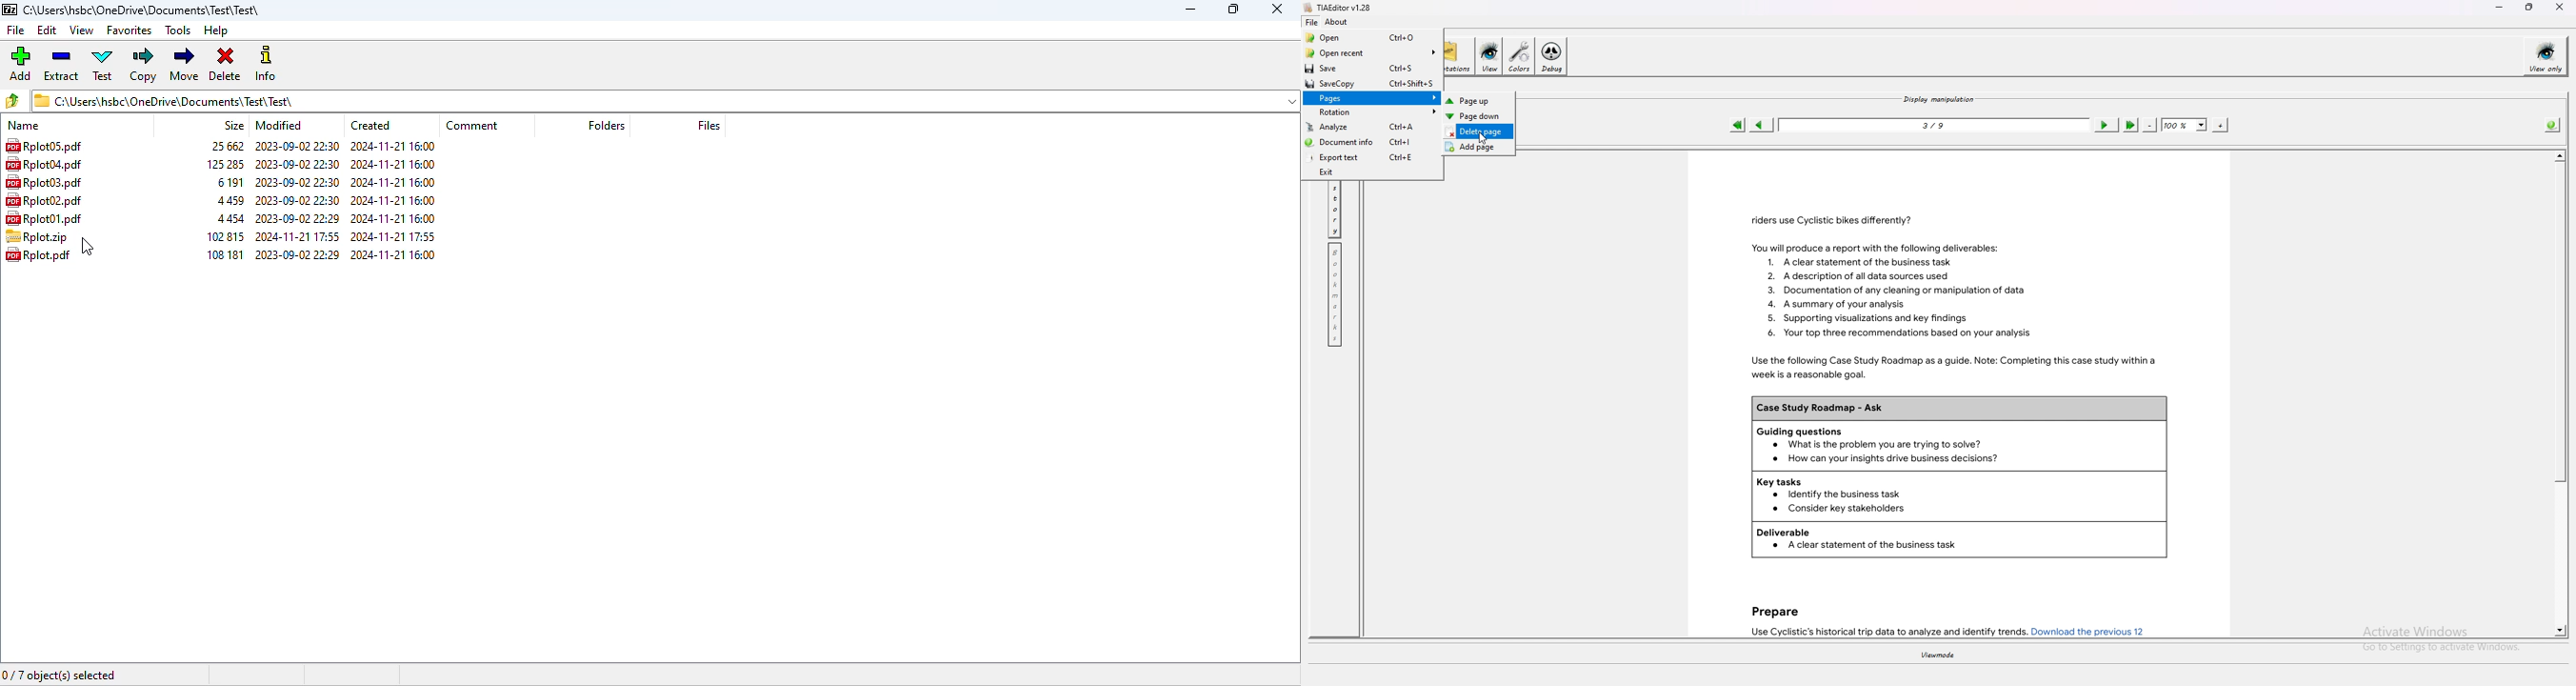  What do you see at coordinates (62, 64) in the screenshot?
I see `extract` at bounding box center [62, 64].